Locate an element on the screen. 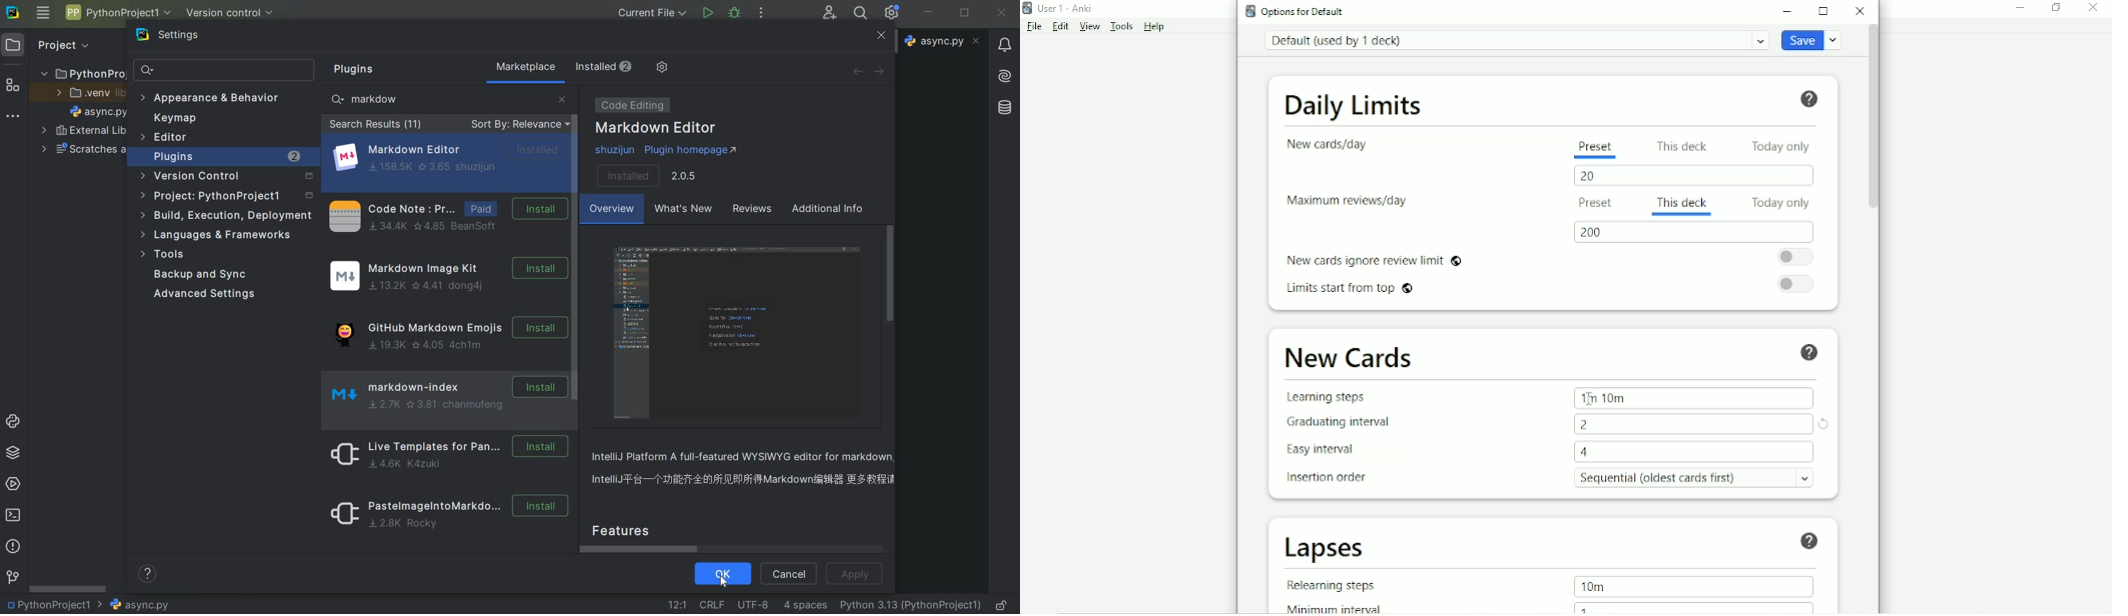  python console is located at coordinates (14, 423).